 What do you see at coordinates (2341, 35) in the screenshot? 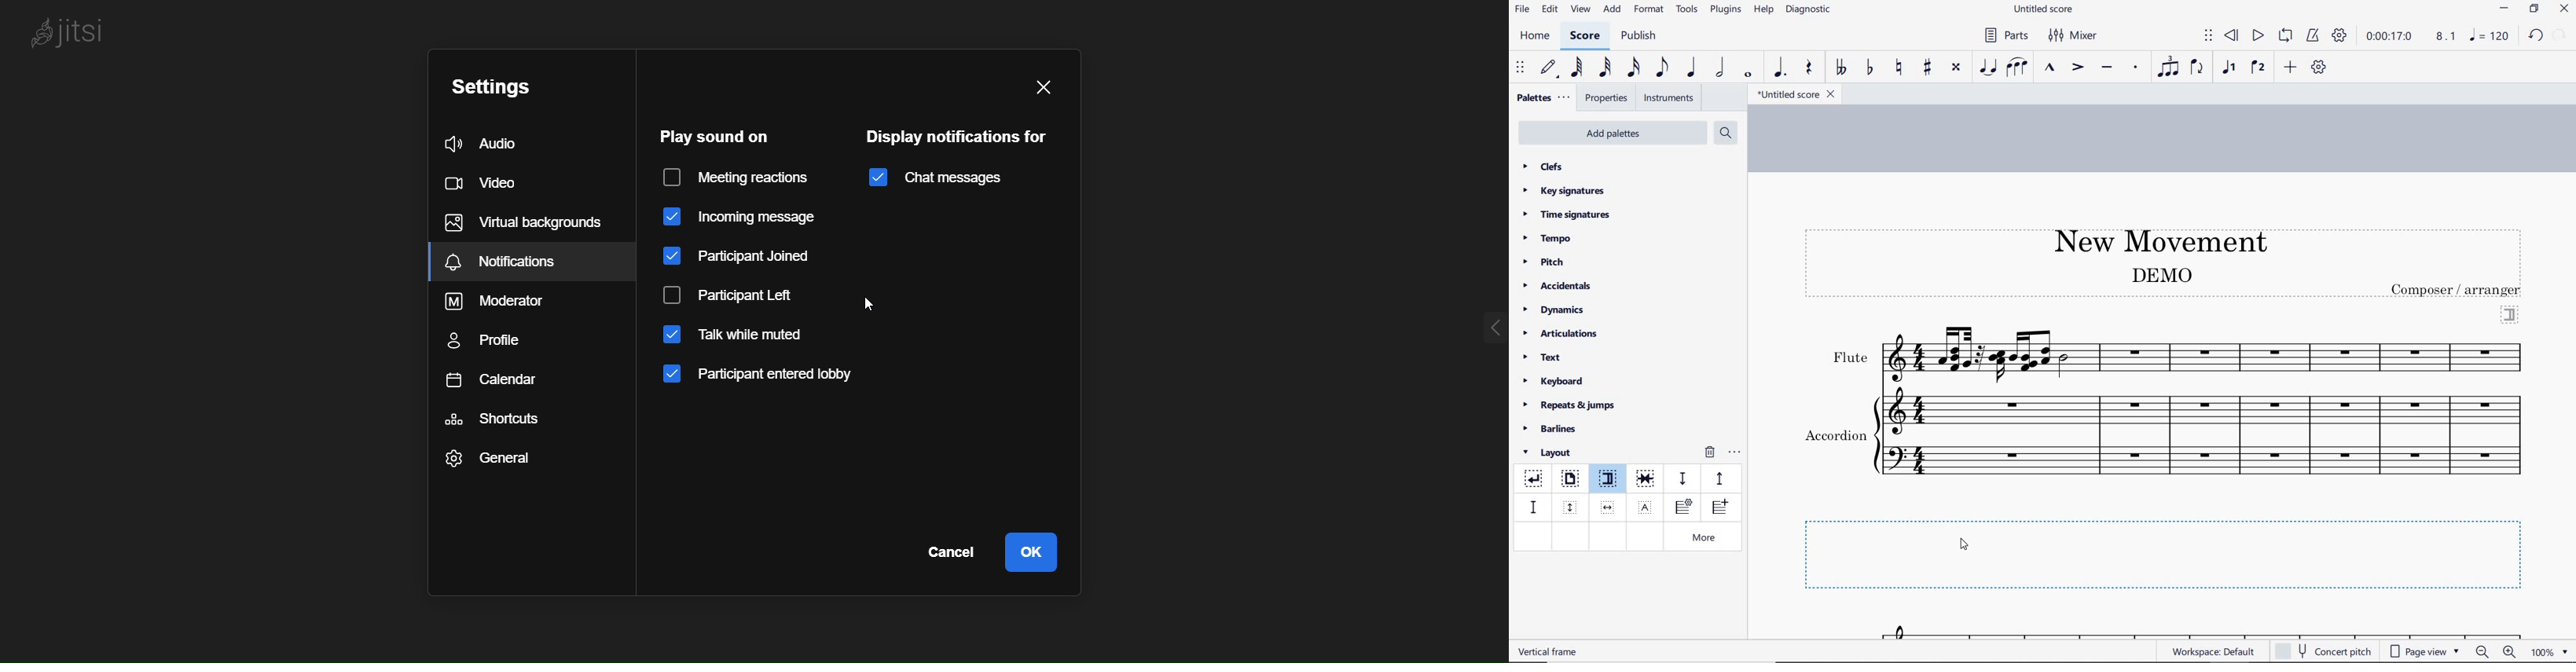
I see `playback settings` at bounding box center [2341, 35].